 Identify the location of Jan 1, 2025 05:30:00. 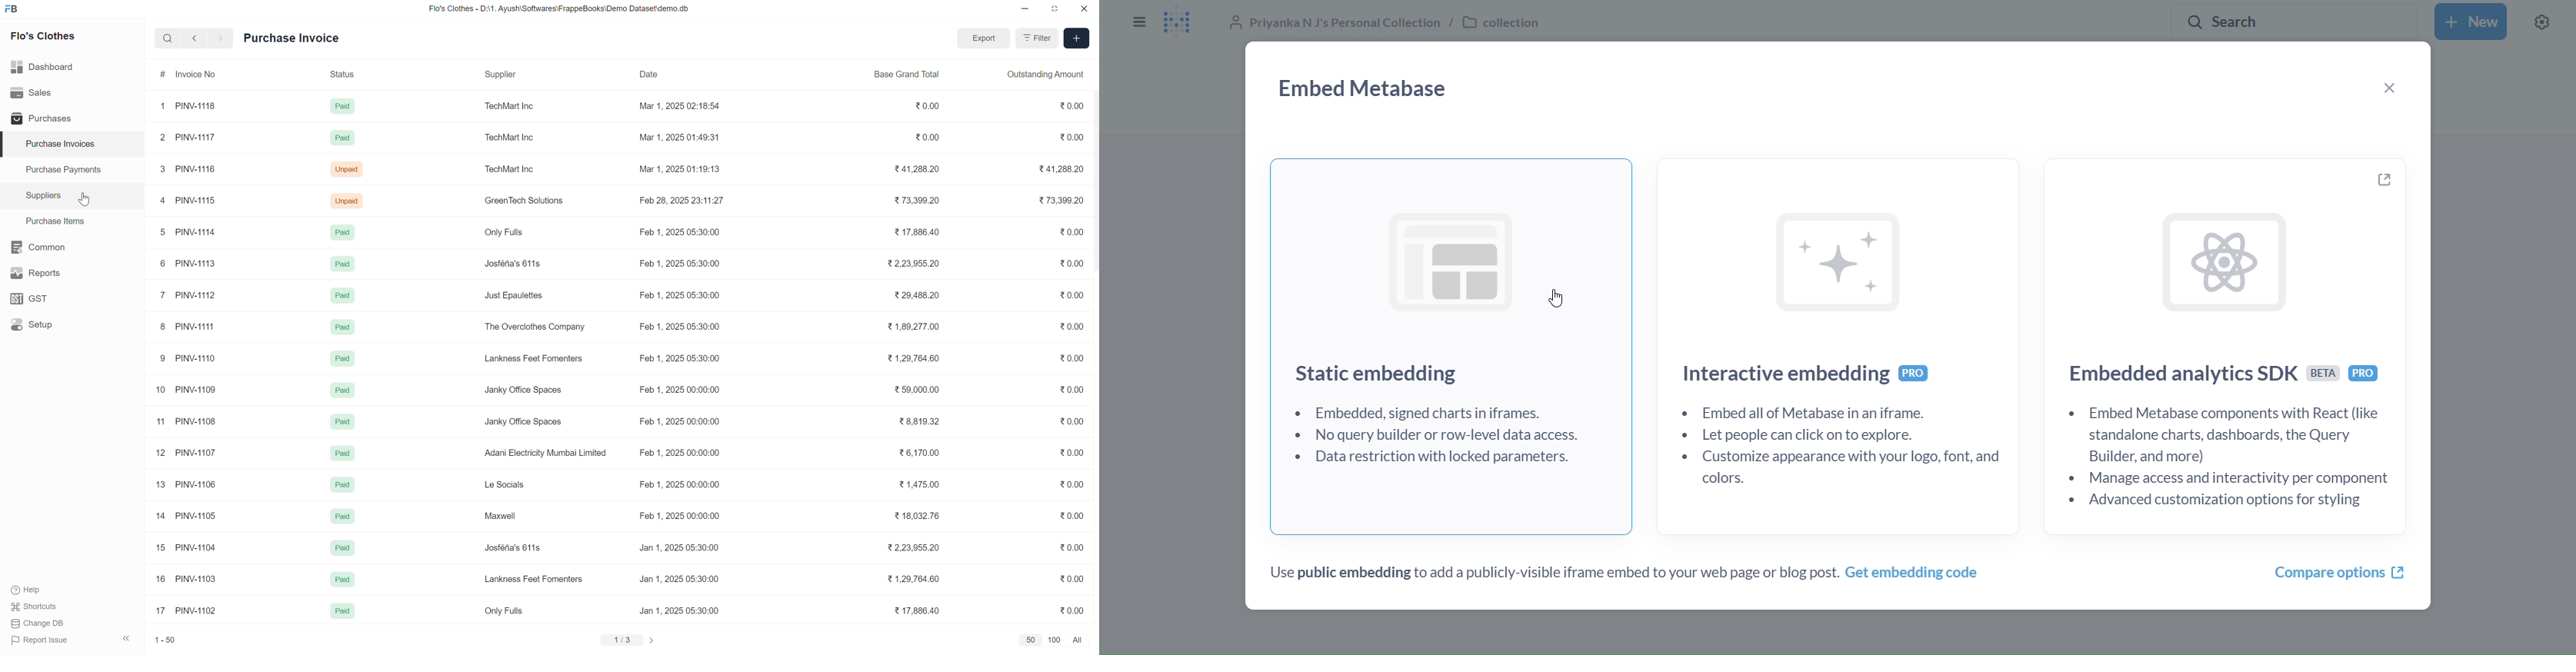
(676, 610).